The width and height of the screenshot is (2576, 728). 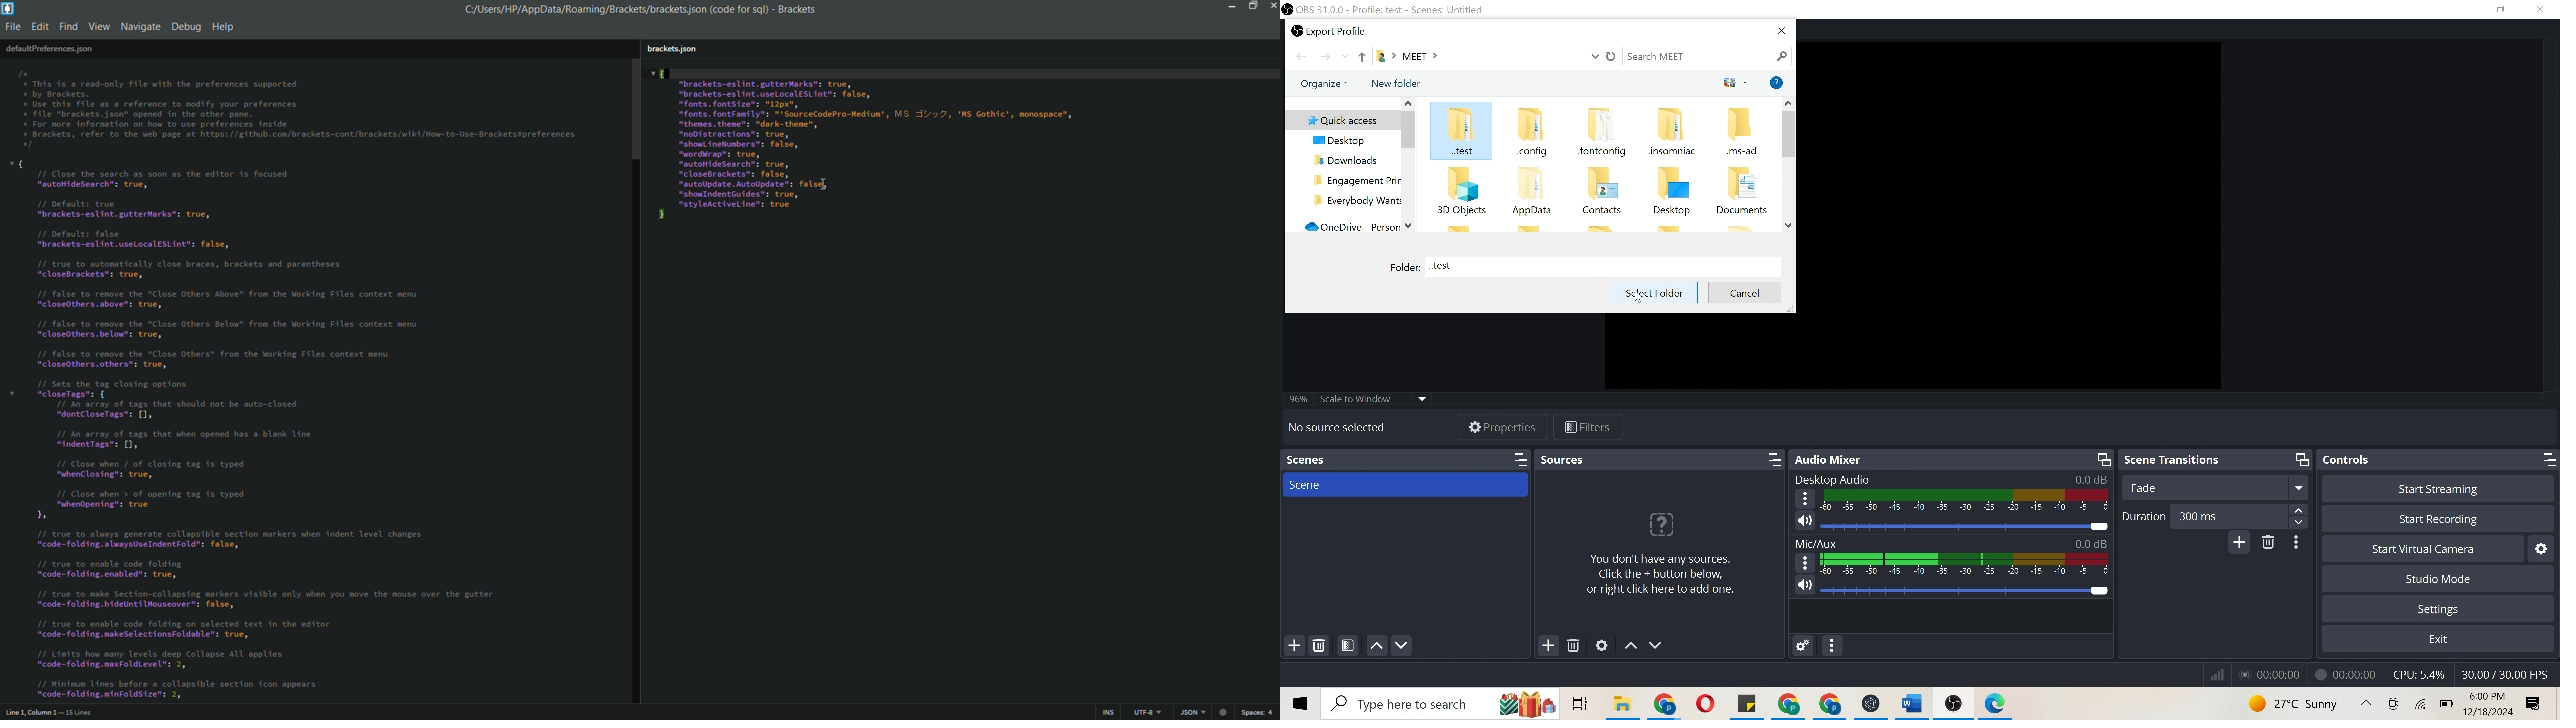 What do you see at coordinates (2300, 458) in the screenshot?
I see `maximize` at bounding box center [2300, 458].